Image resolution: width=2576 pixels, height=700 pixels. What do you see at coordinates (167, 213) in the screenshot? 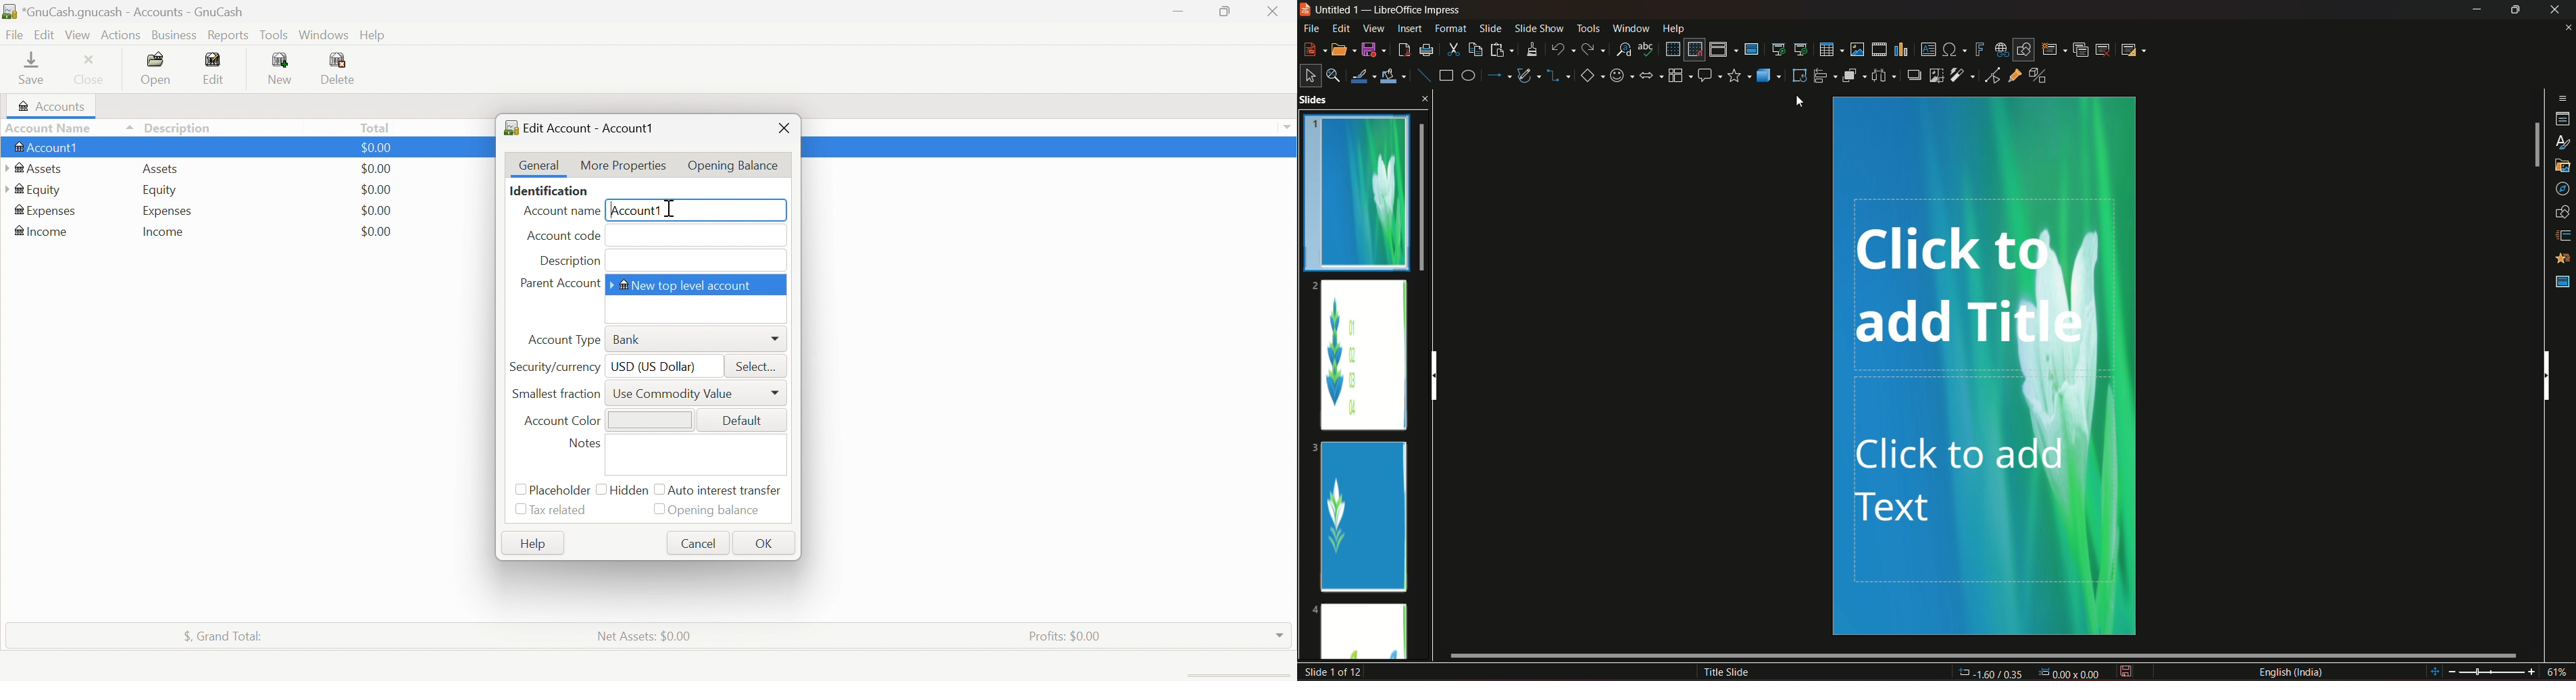
I see `Expenses` at bounding box center [167, 213].